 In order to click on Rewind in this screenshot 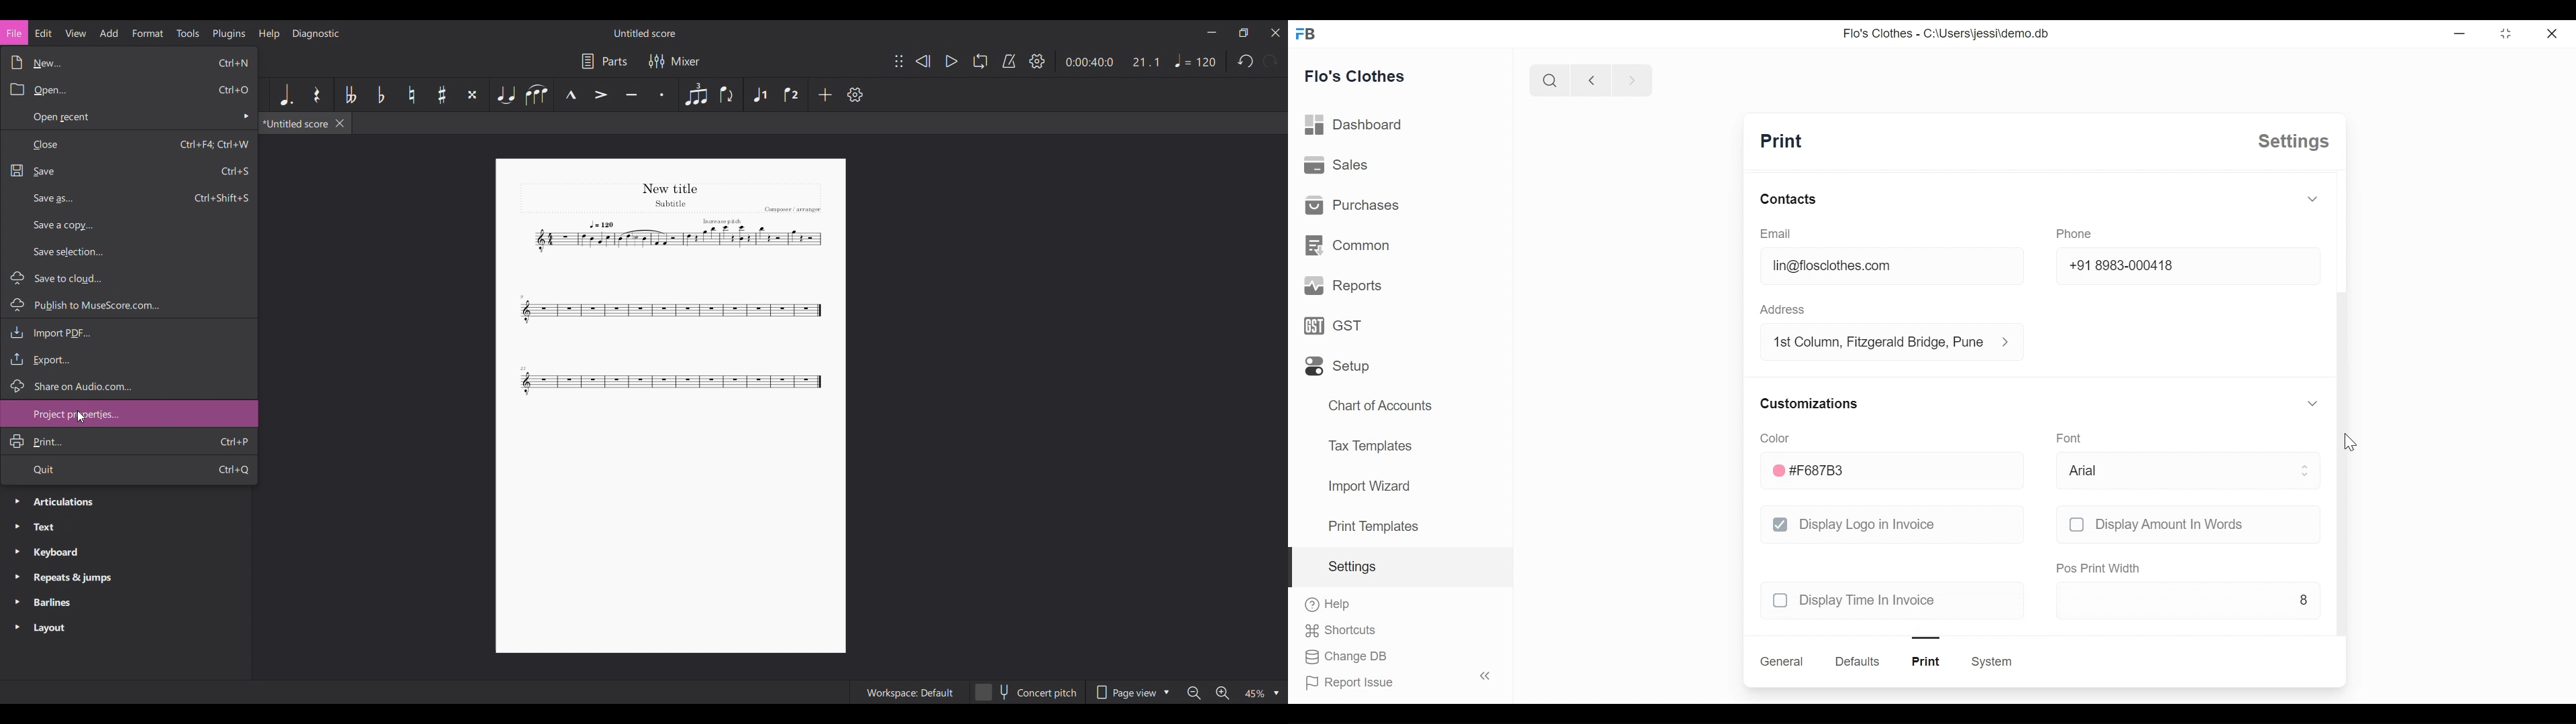, I will do `click(922, 61)`.